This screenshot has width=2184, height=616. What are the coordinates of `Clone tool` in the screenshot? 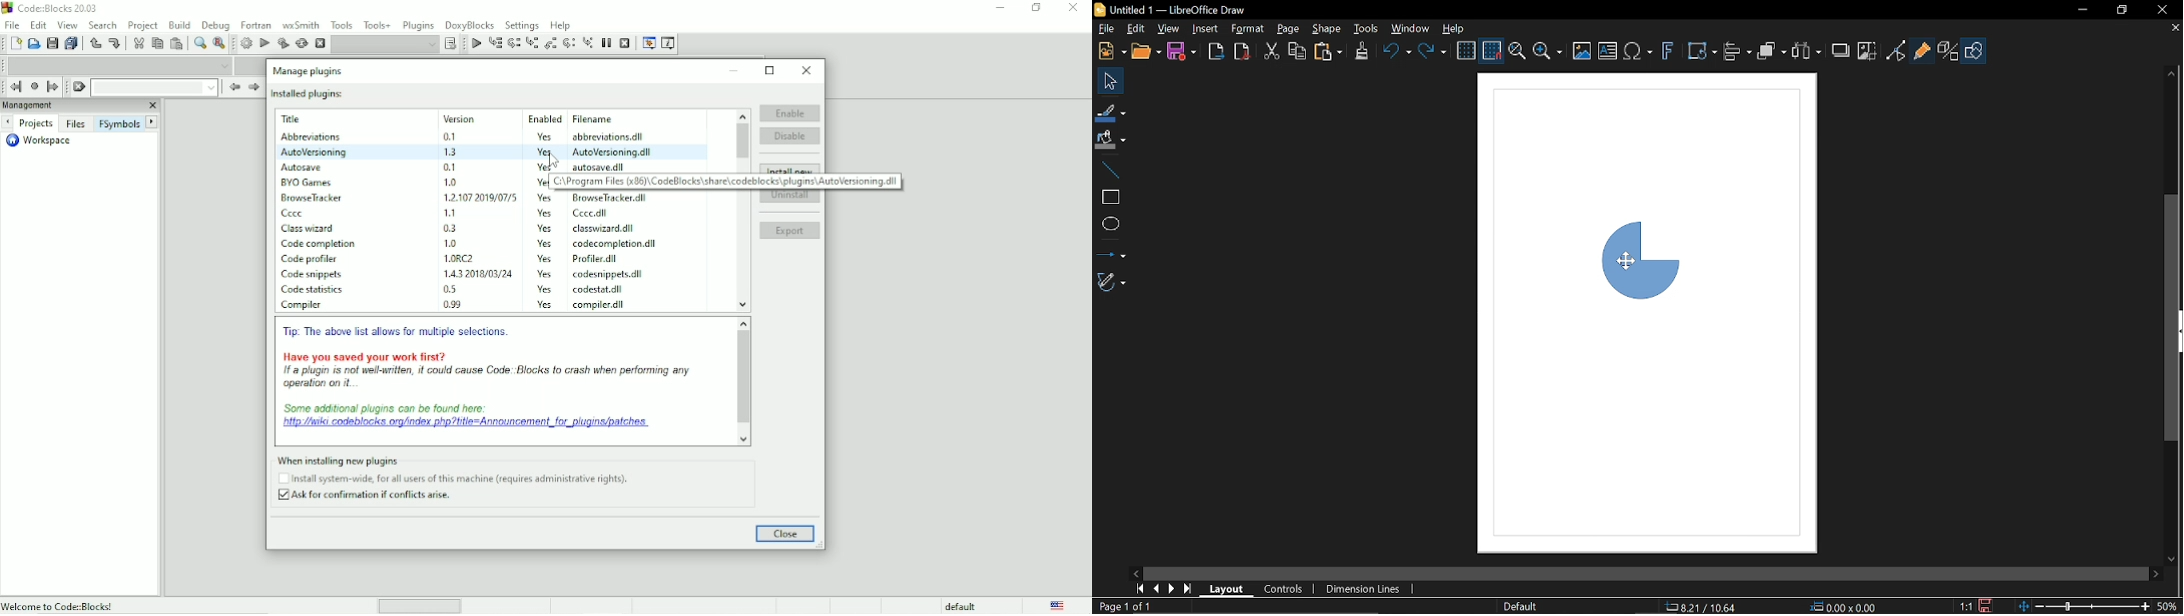 It's located at (1361, 53).